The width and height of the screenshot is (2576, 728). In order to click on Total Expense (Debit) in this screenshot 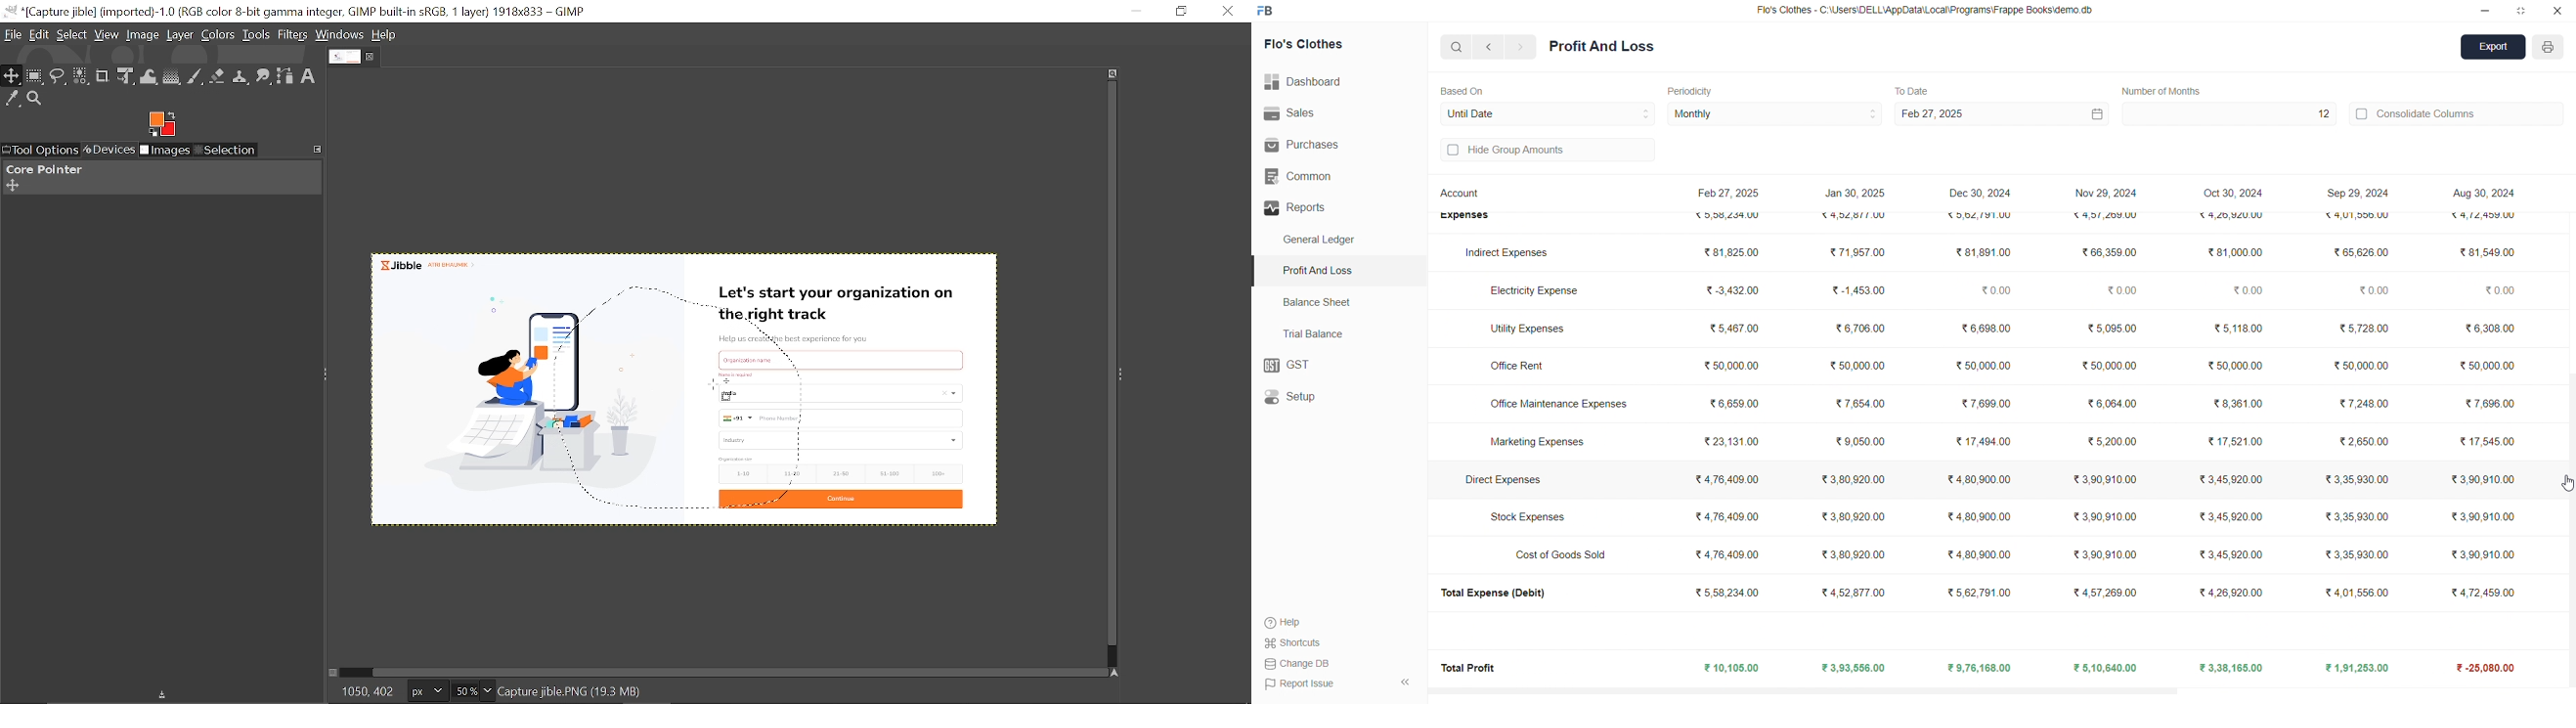, I will do `click(1500, 594)`.